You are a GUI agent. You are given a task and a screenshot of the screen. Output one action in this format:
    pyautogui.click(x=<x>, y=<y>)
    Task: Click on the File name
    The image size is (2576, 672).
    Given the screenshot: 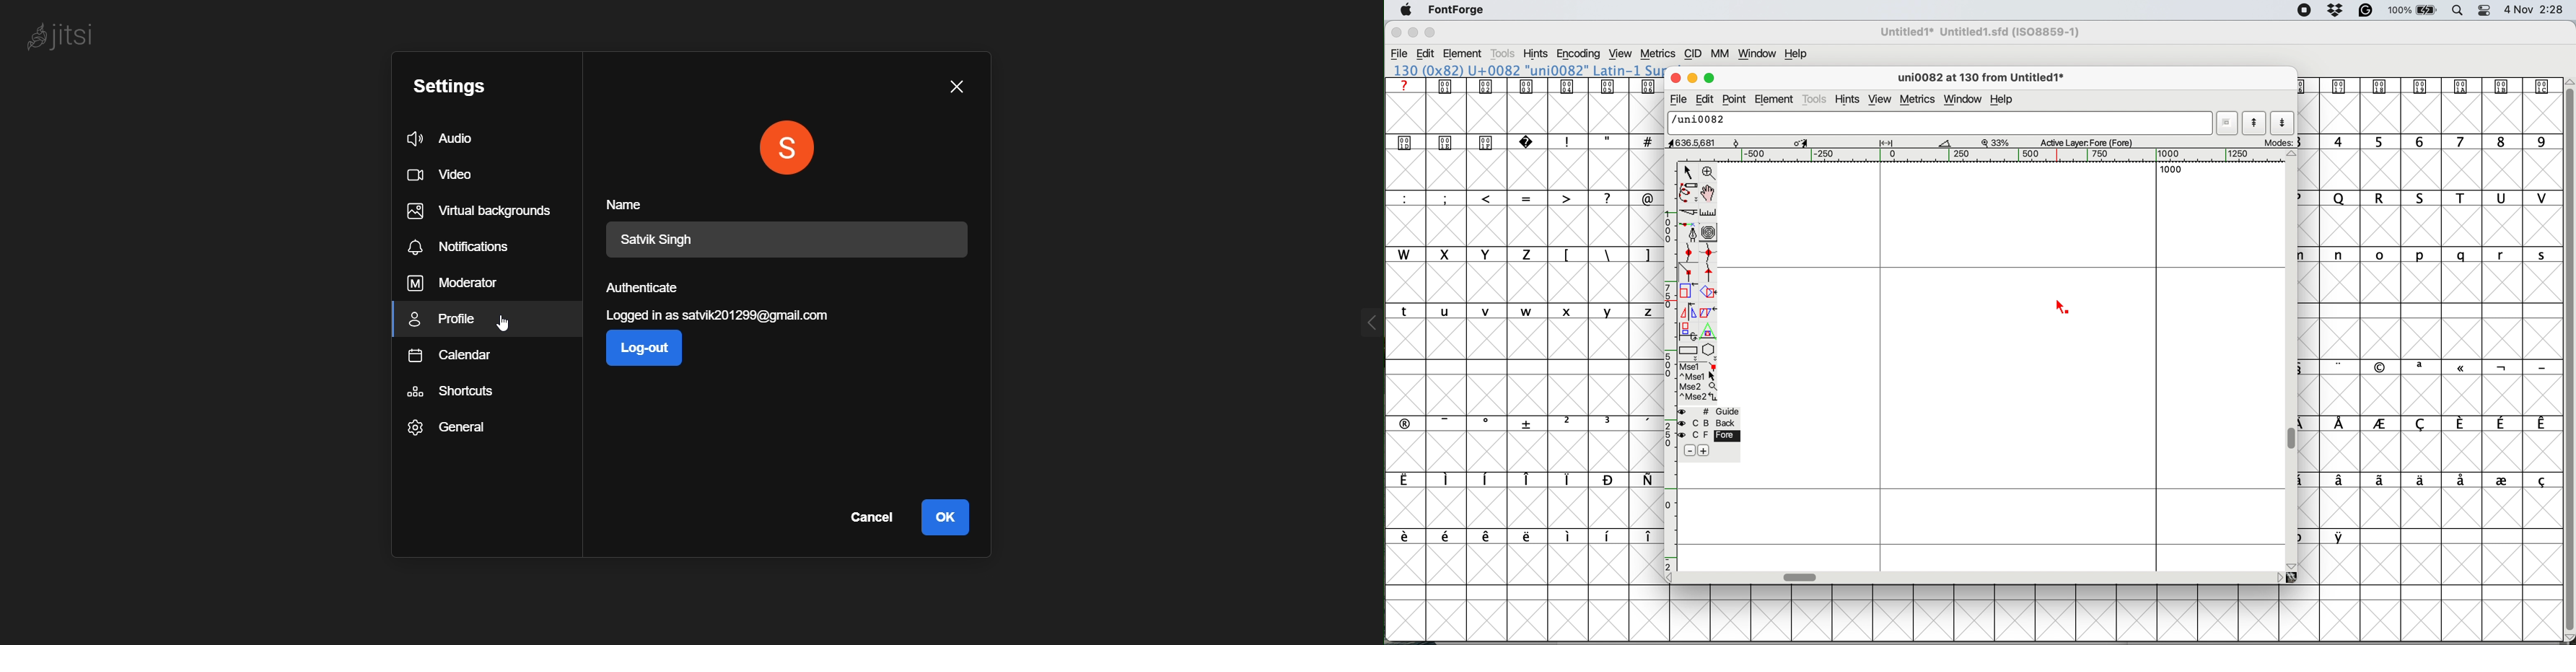 What is the action you would take?
    pyautogui.click(x=1977, y=32)
    